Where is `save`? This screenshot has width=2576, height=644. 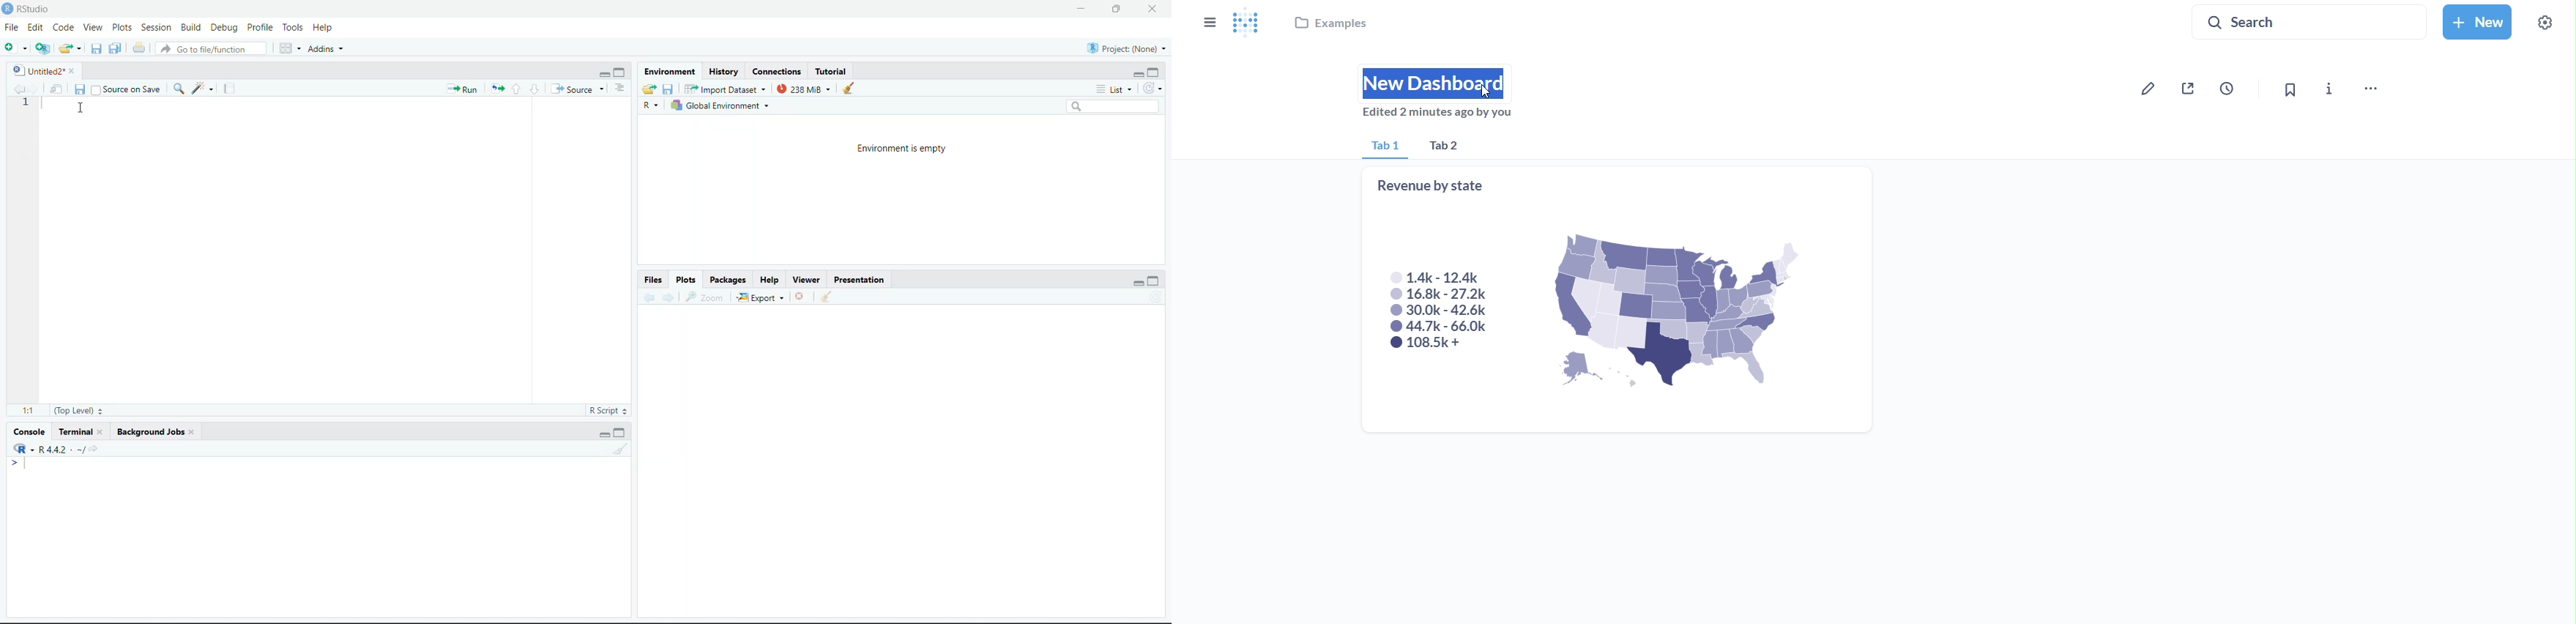 save is located at coordinates (669, 90).